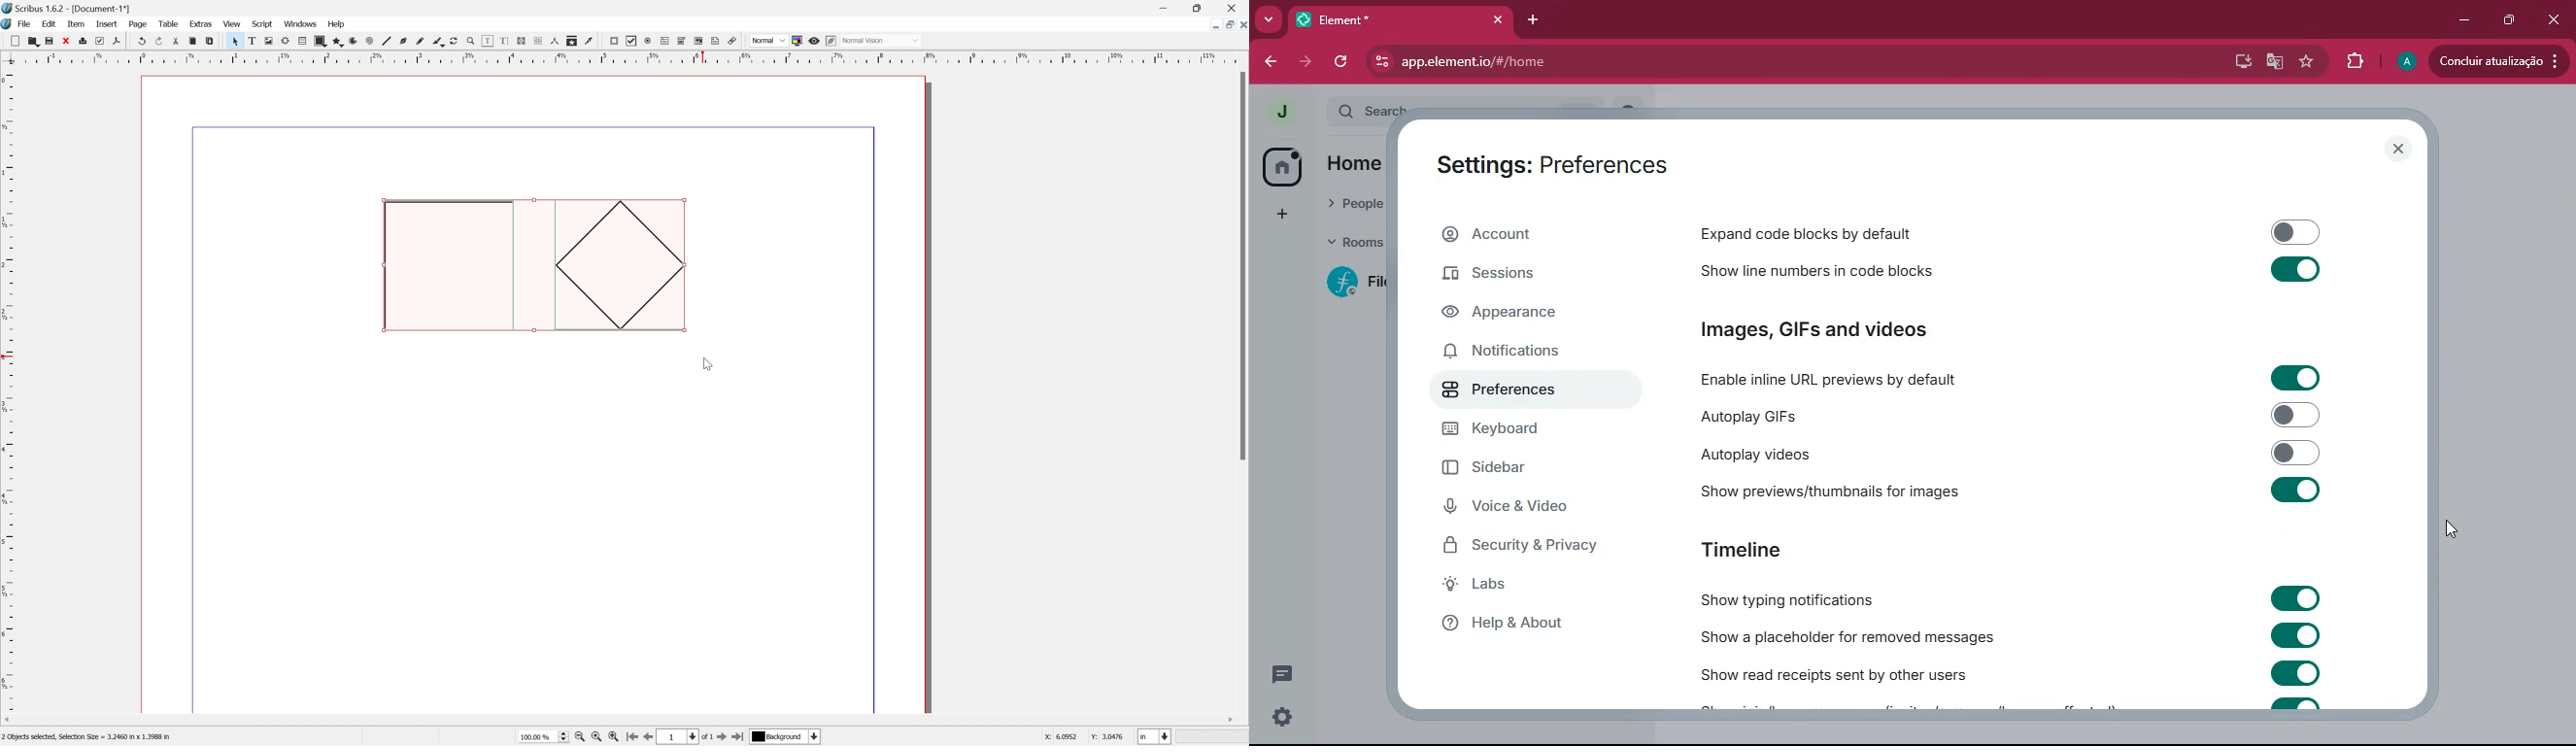  What do you see at coordinates (80, 7) in the screenshot?
I see `Scribus 1.6.2 - [Document-1*]` at bounding box center [80, 7].